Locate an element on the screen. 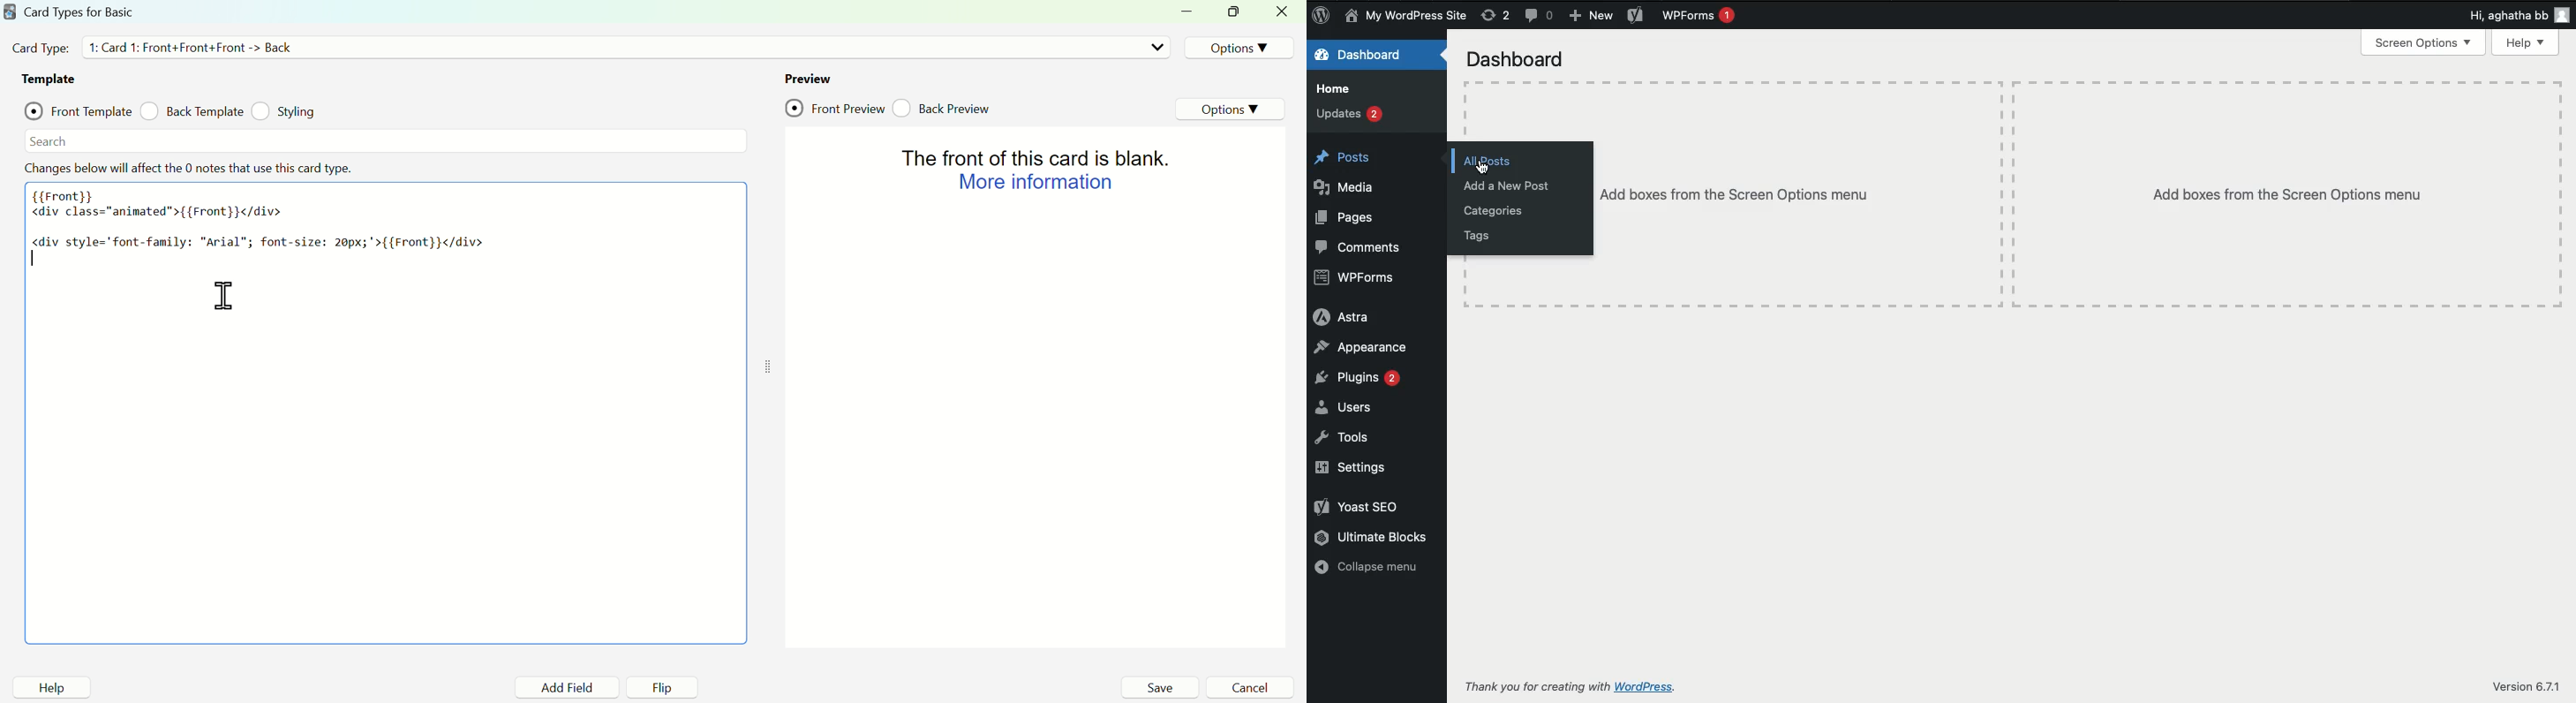 The height and width of the screenshot is (728, 2576). Template is located at coordinates (52, 79).